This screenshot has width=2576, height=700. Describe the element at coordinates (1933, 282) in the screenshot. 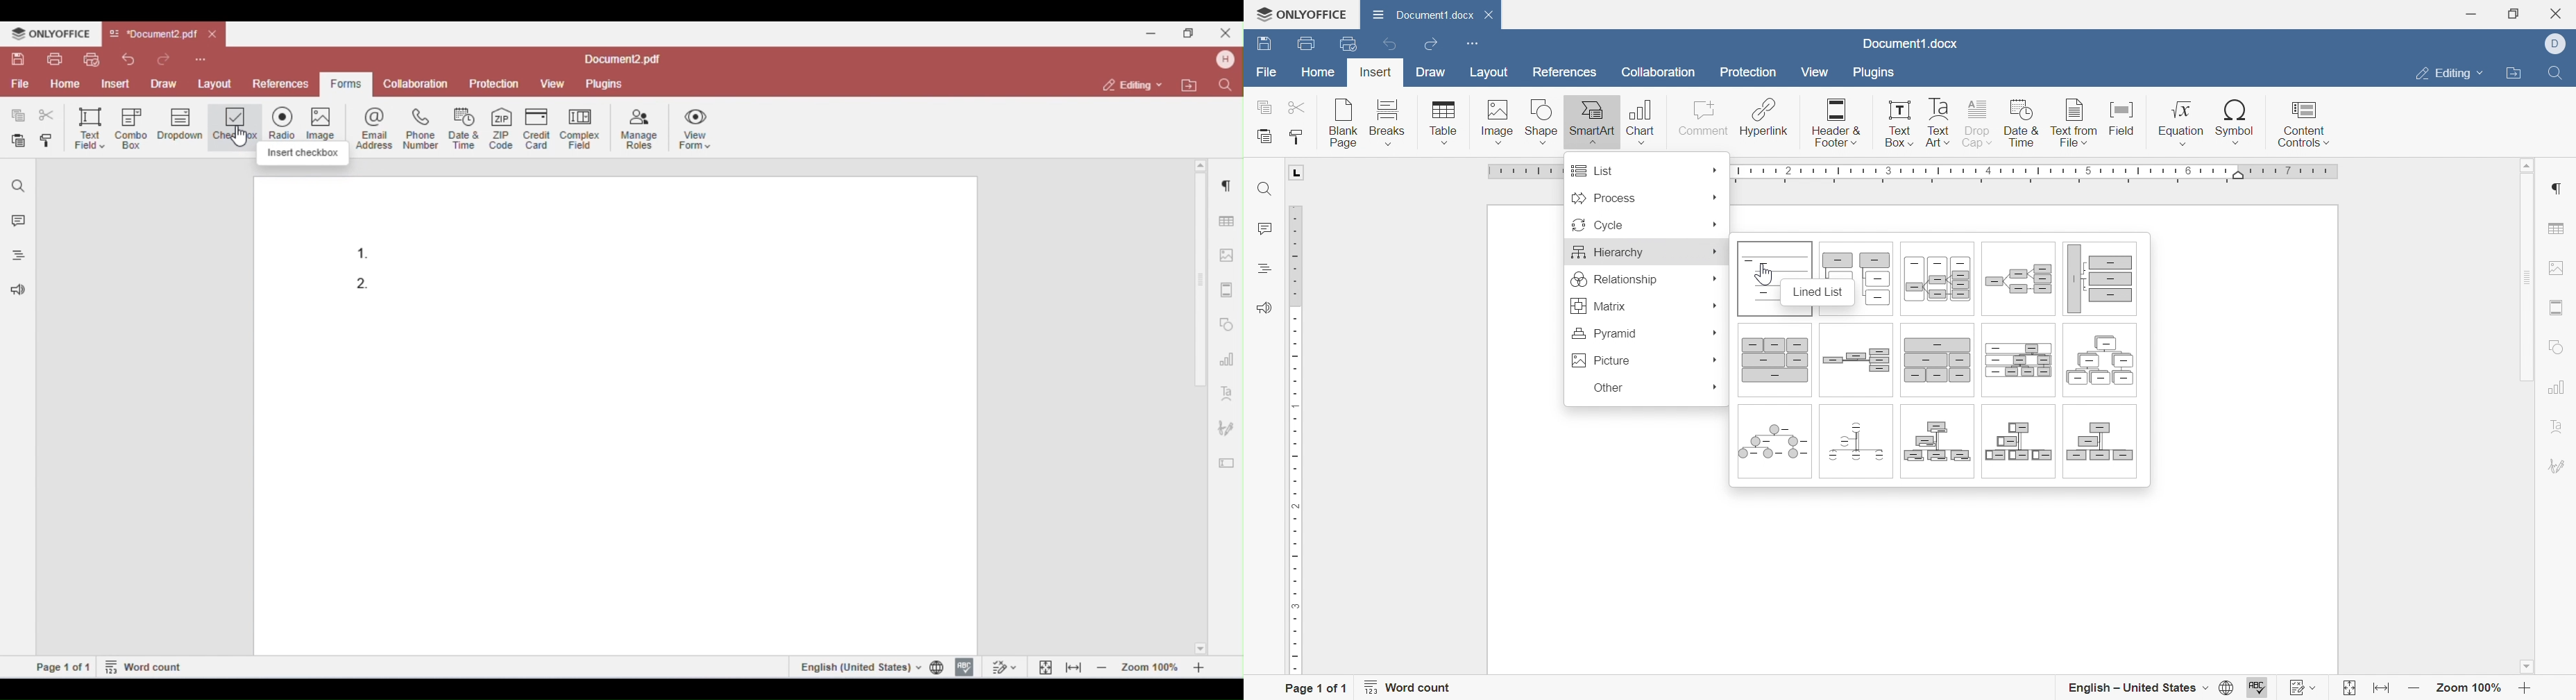

I see `Horizontal tabeled hierarchy ` at that location.